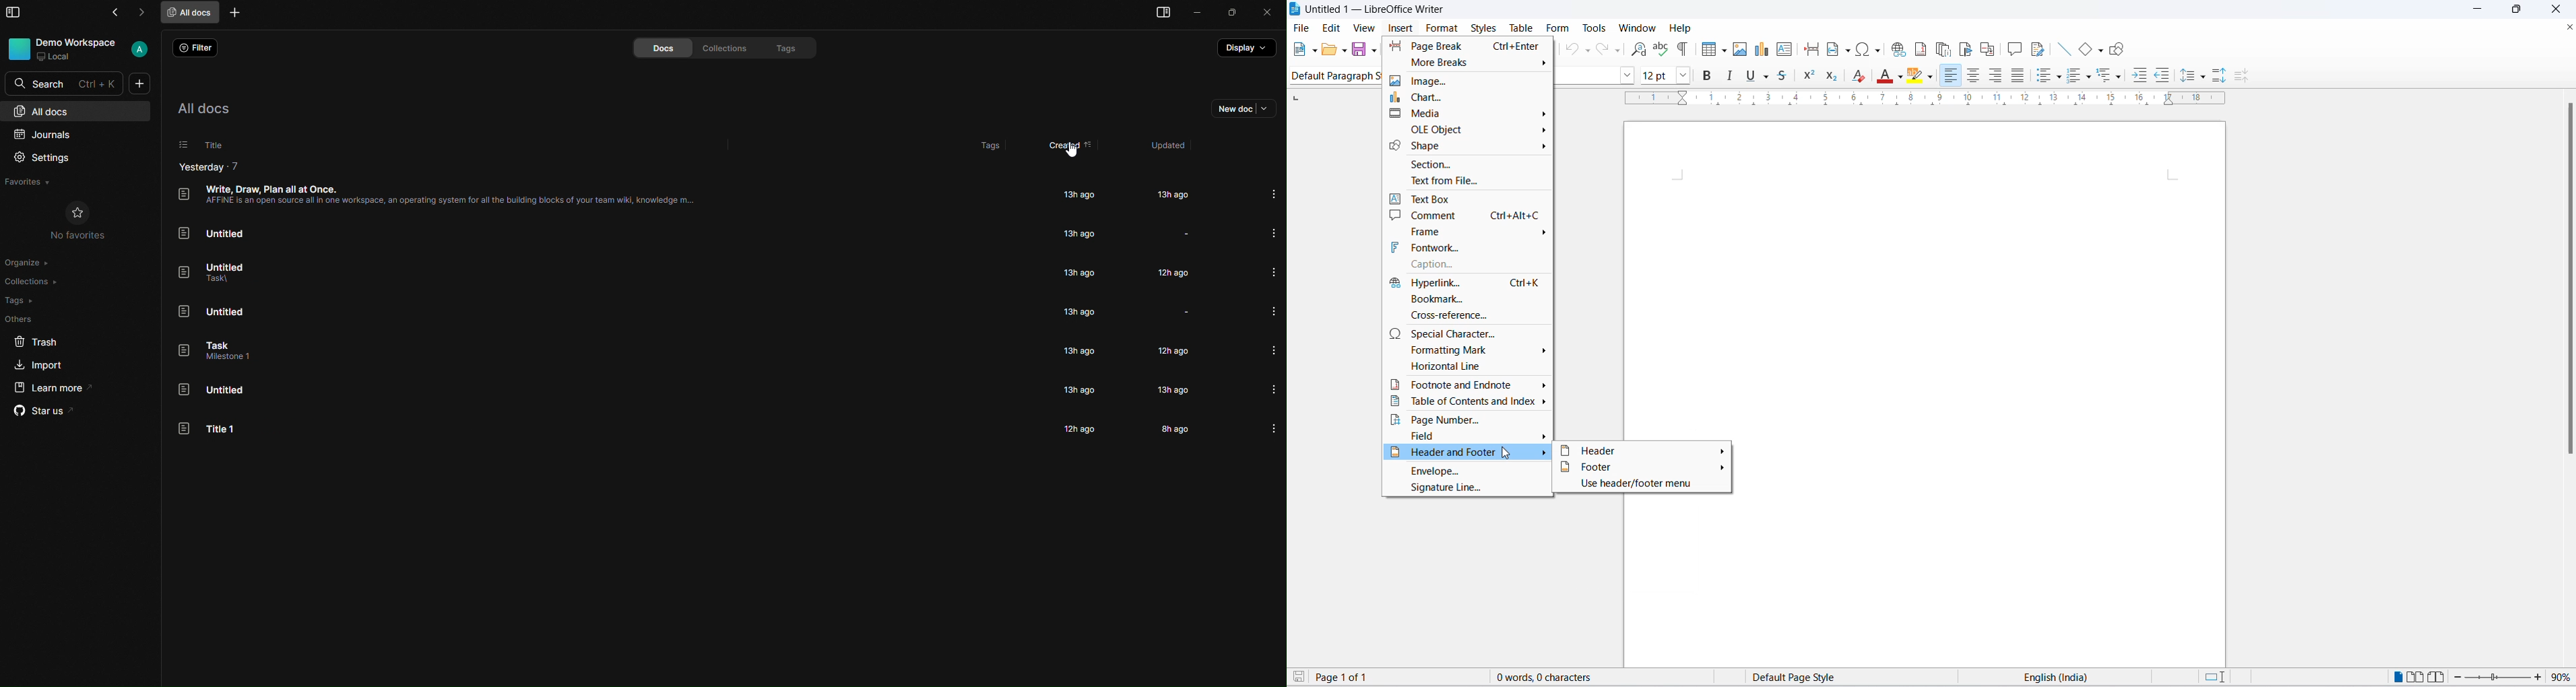  What do you see at coordinates (1273, 271) in the screenshot?
I see `more info` at bounding box center [1273, 271].